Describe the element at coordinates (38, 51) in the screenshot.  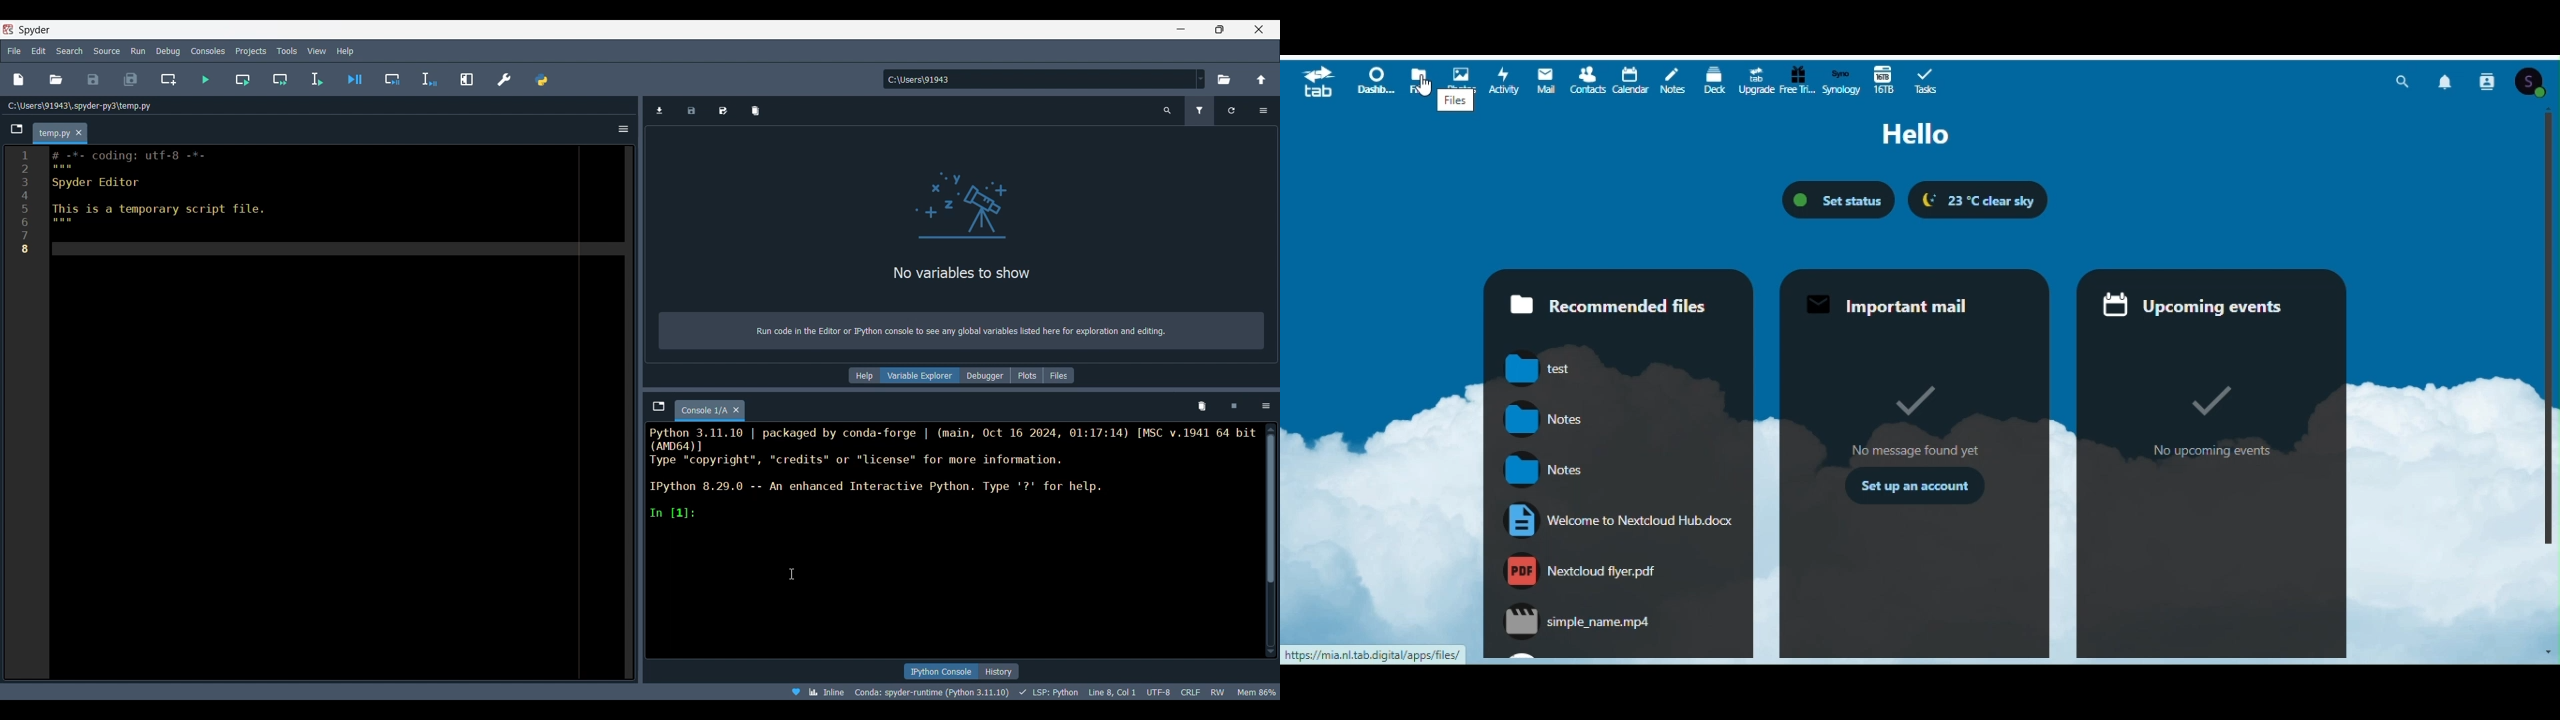
I see `Edit menu` at that location.